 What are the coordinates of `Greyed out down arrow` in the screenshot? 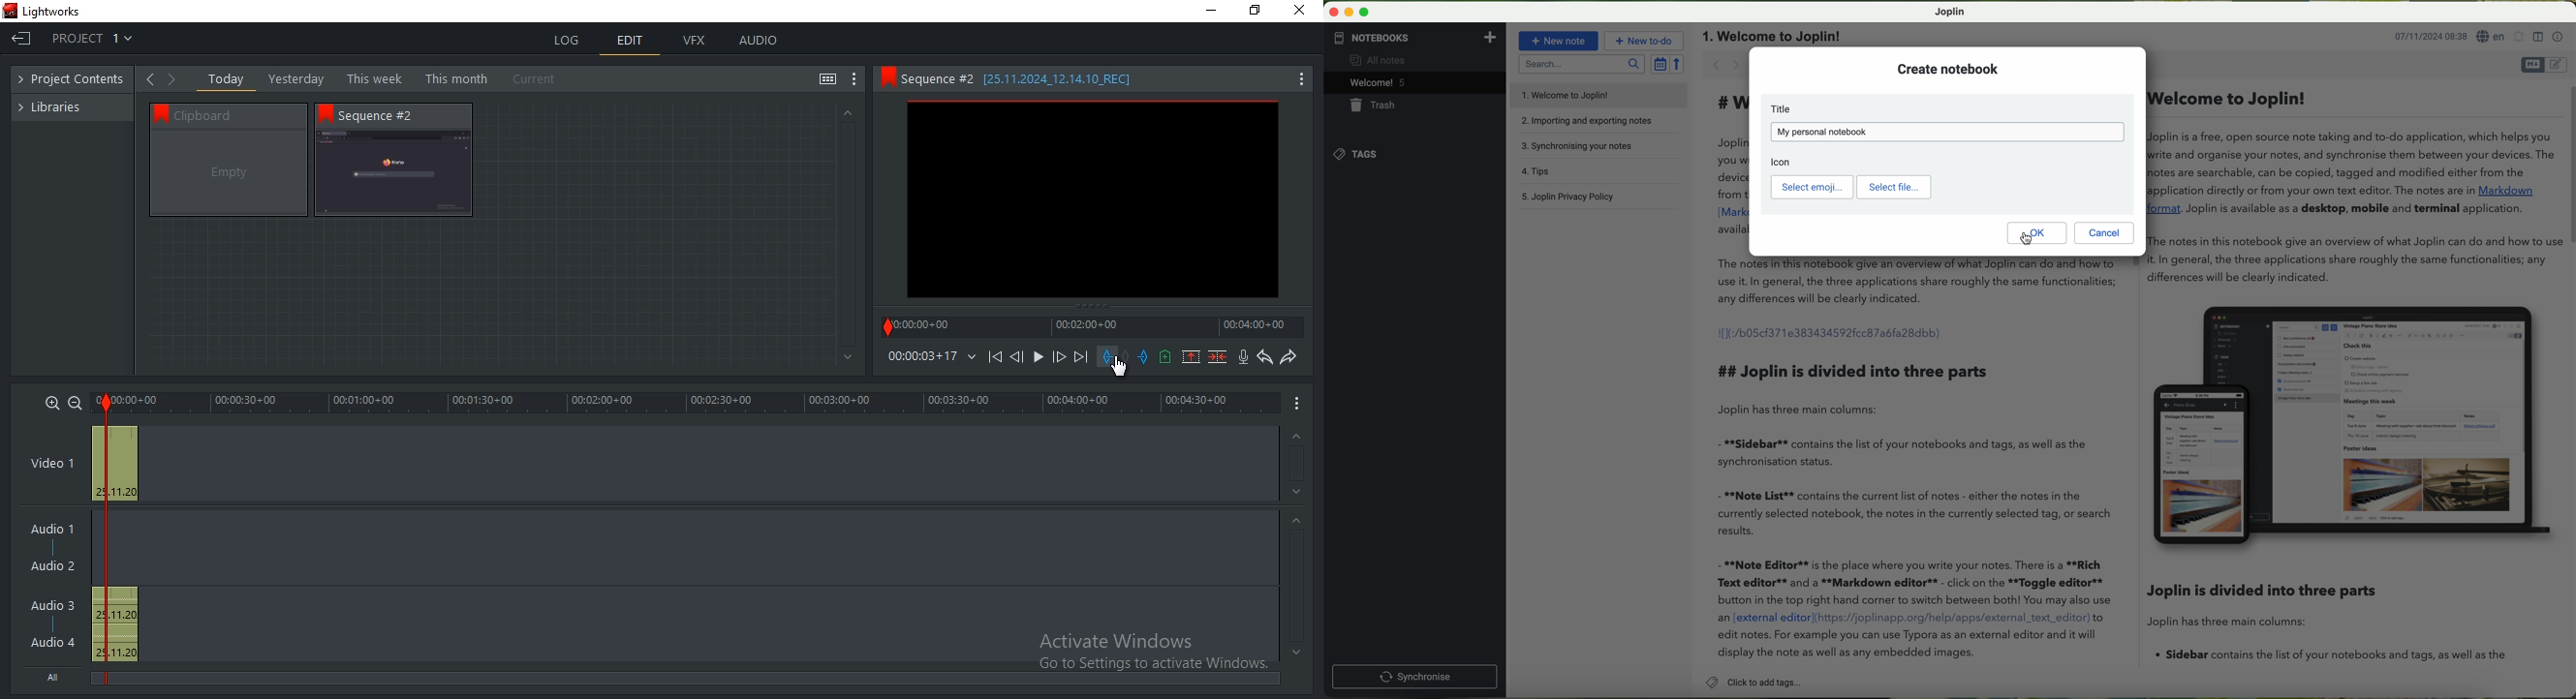 It's located at (1299, 495).